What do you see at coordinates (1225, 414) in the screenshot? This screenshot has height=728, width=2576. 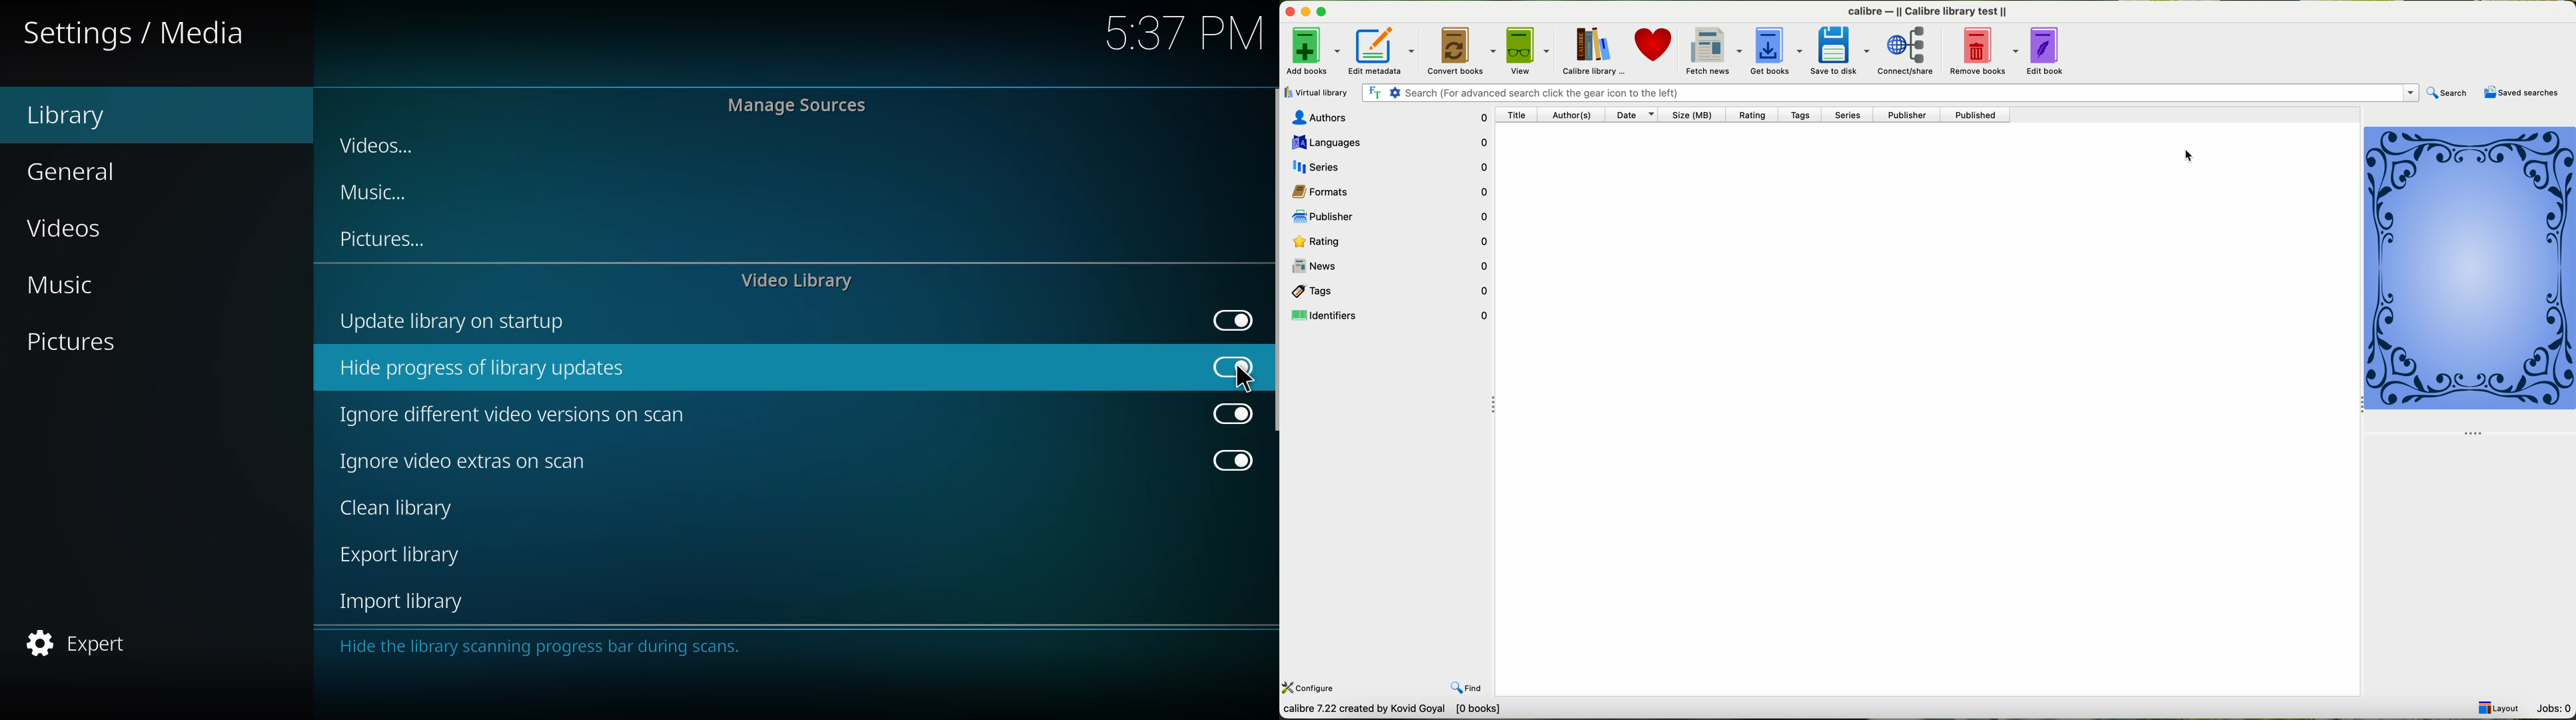 I see `enabled` at bounding box center [1225, 414].